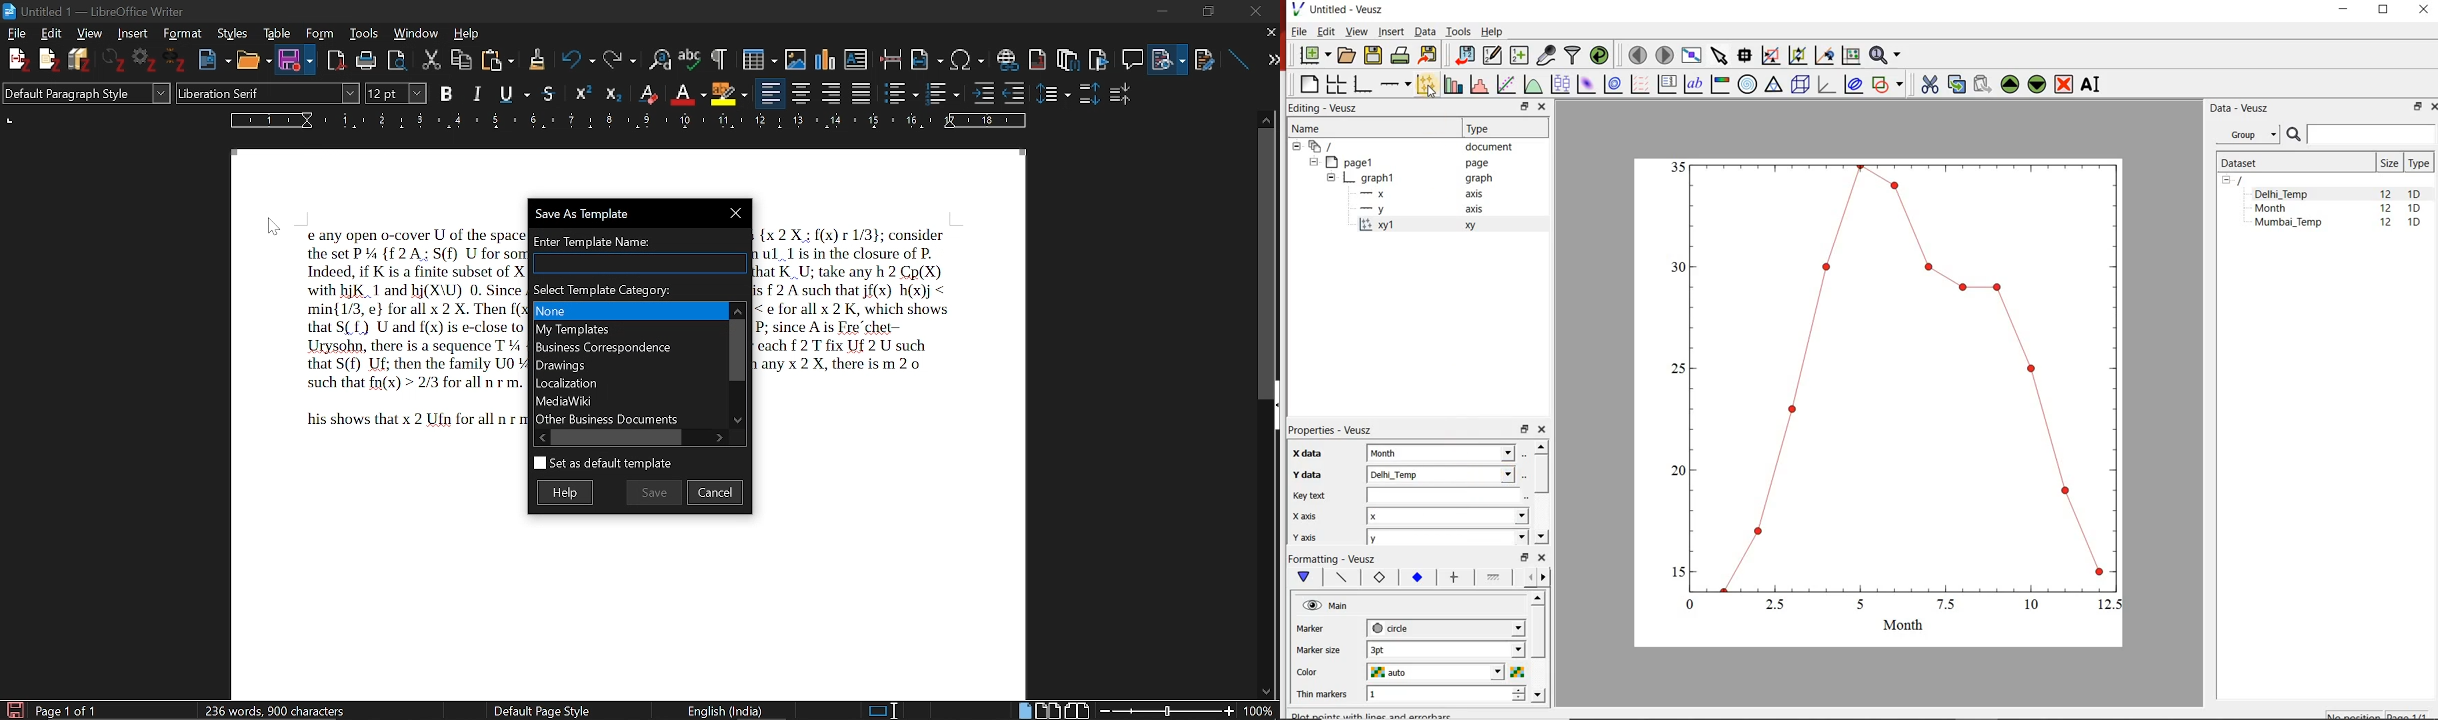  What do you see at coordinates (1541, 108) in the screenshot?
I see `close` at bounding box center [1541, 108].